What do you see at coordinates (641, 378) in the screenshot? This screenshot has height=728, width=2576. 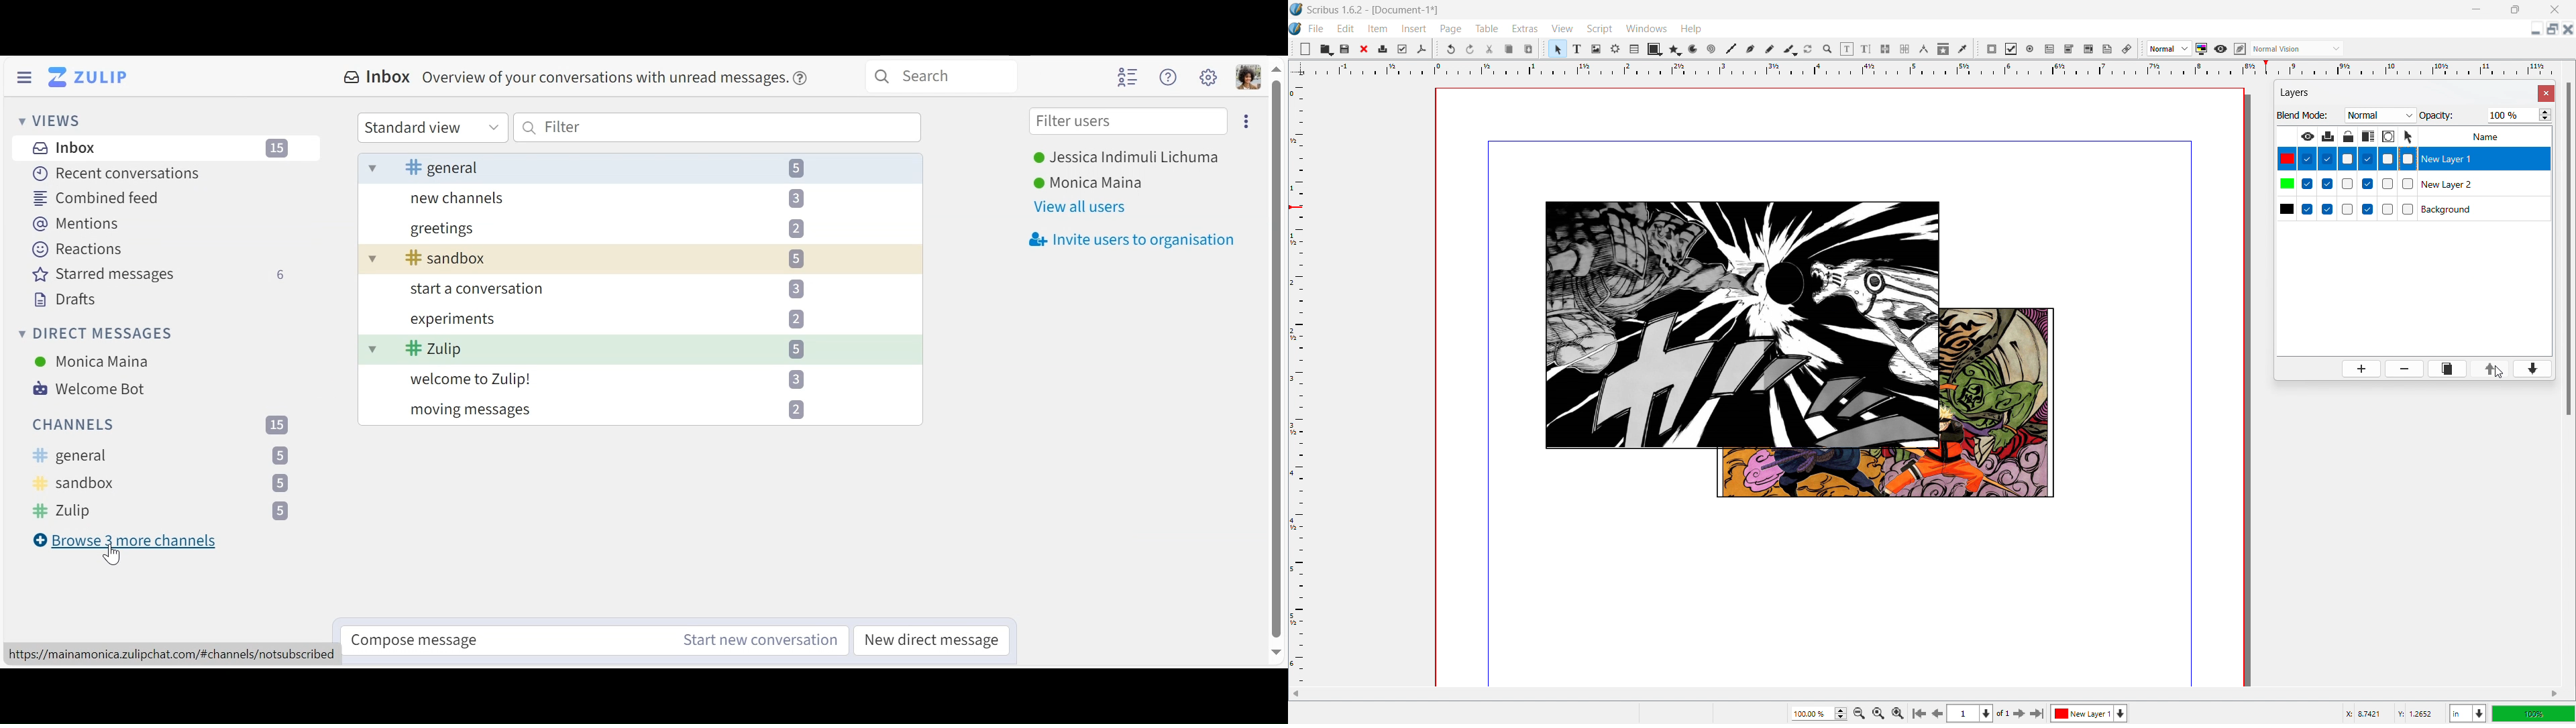 I see `inbox unread messages` at bounding box center [641, 378].